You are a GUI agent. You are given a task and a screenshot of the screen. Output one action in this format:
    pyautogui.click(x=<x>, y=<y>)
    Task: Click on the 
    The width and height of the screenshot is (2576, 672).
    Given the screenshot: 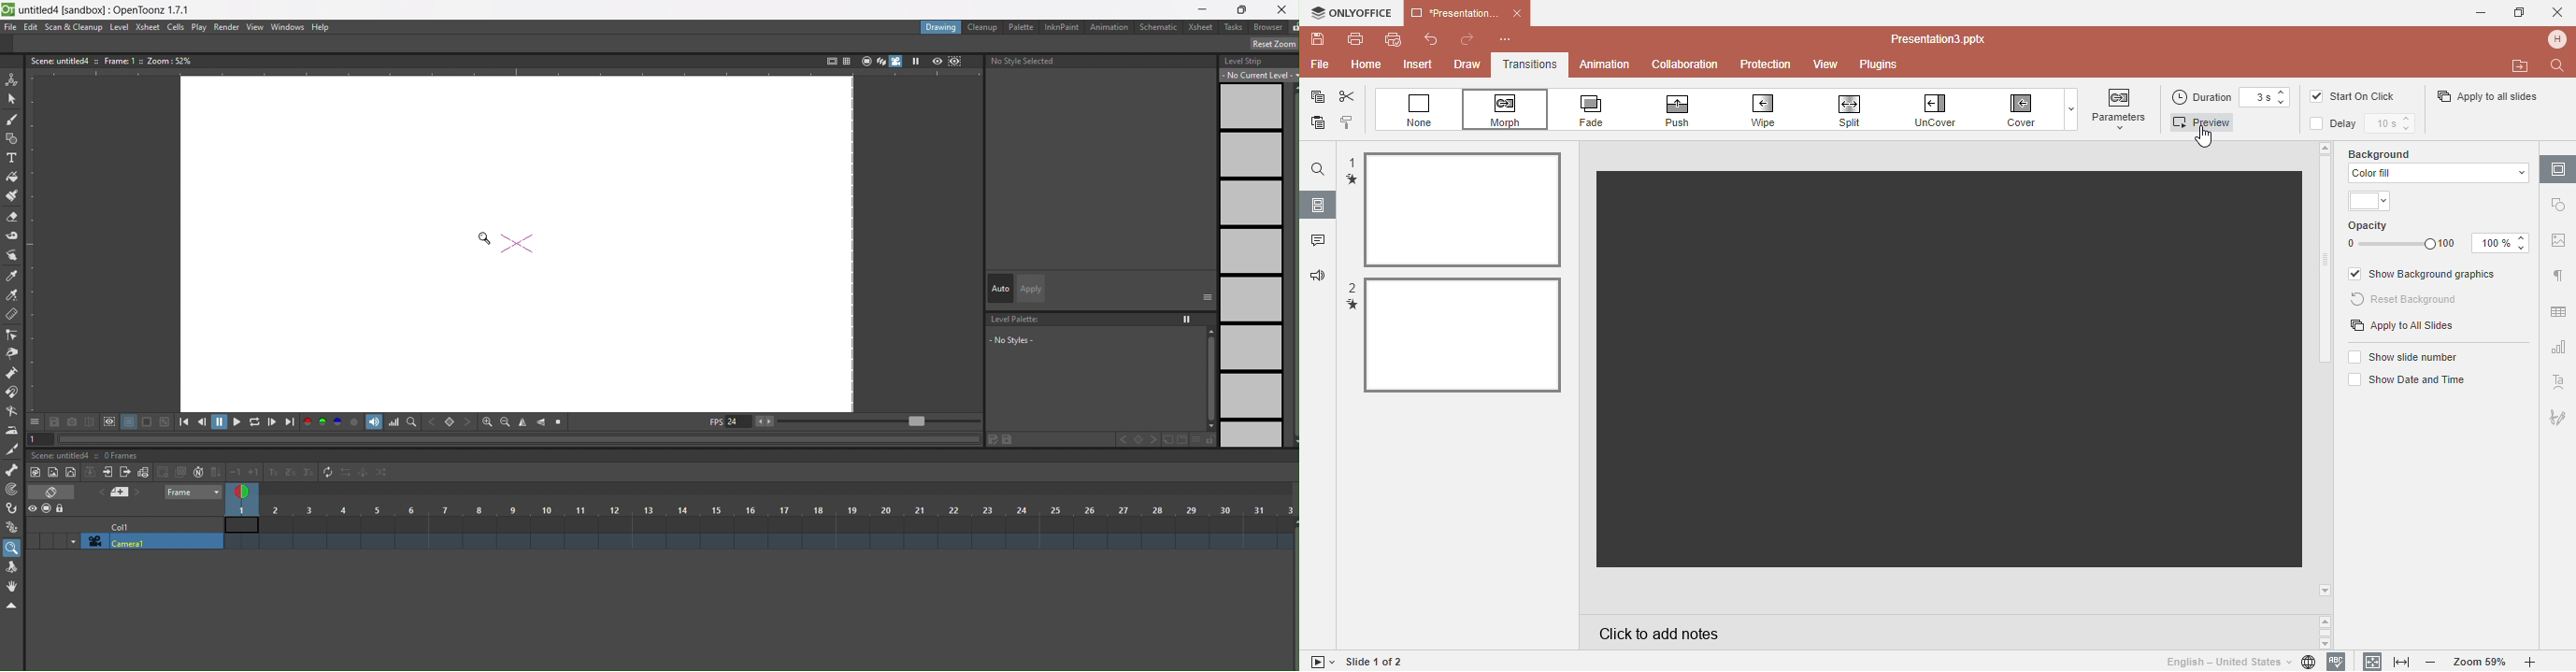 What is the action you would take?
    pyautogui.click(x=12, y=276)
    